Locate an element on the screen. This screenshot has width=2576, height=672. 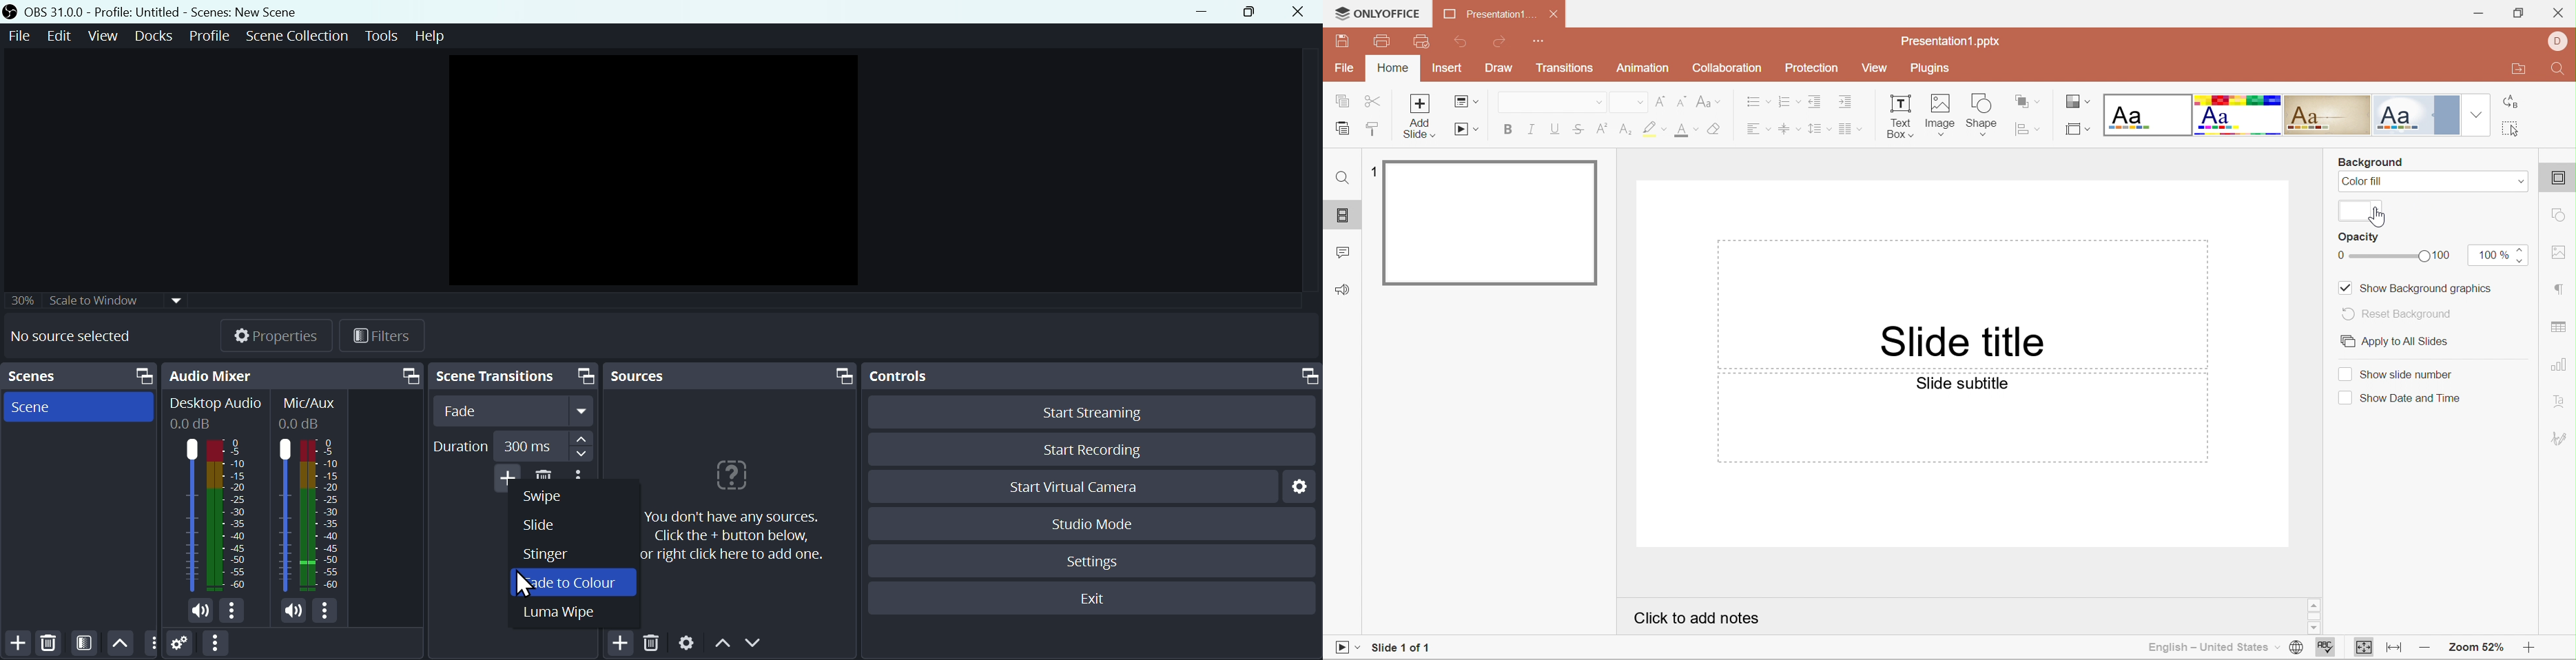
 is located at coordinates (99, 296).